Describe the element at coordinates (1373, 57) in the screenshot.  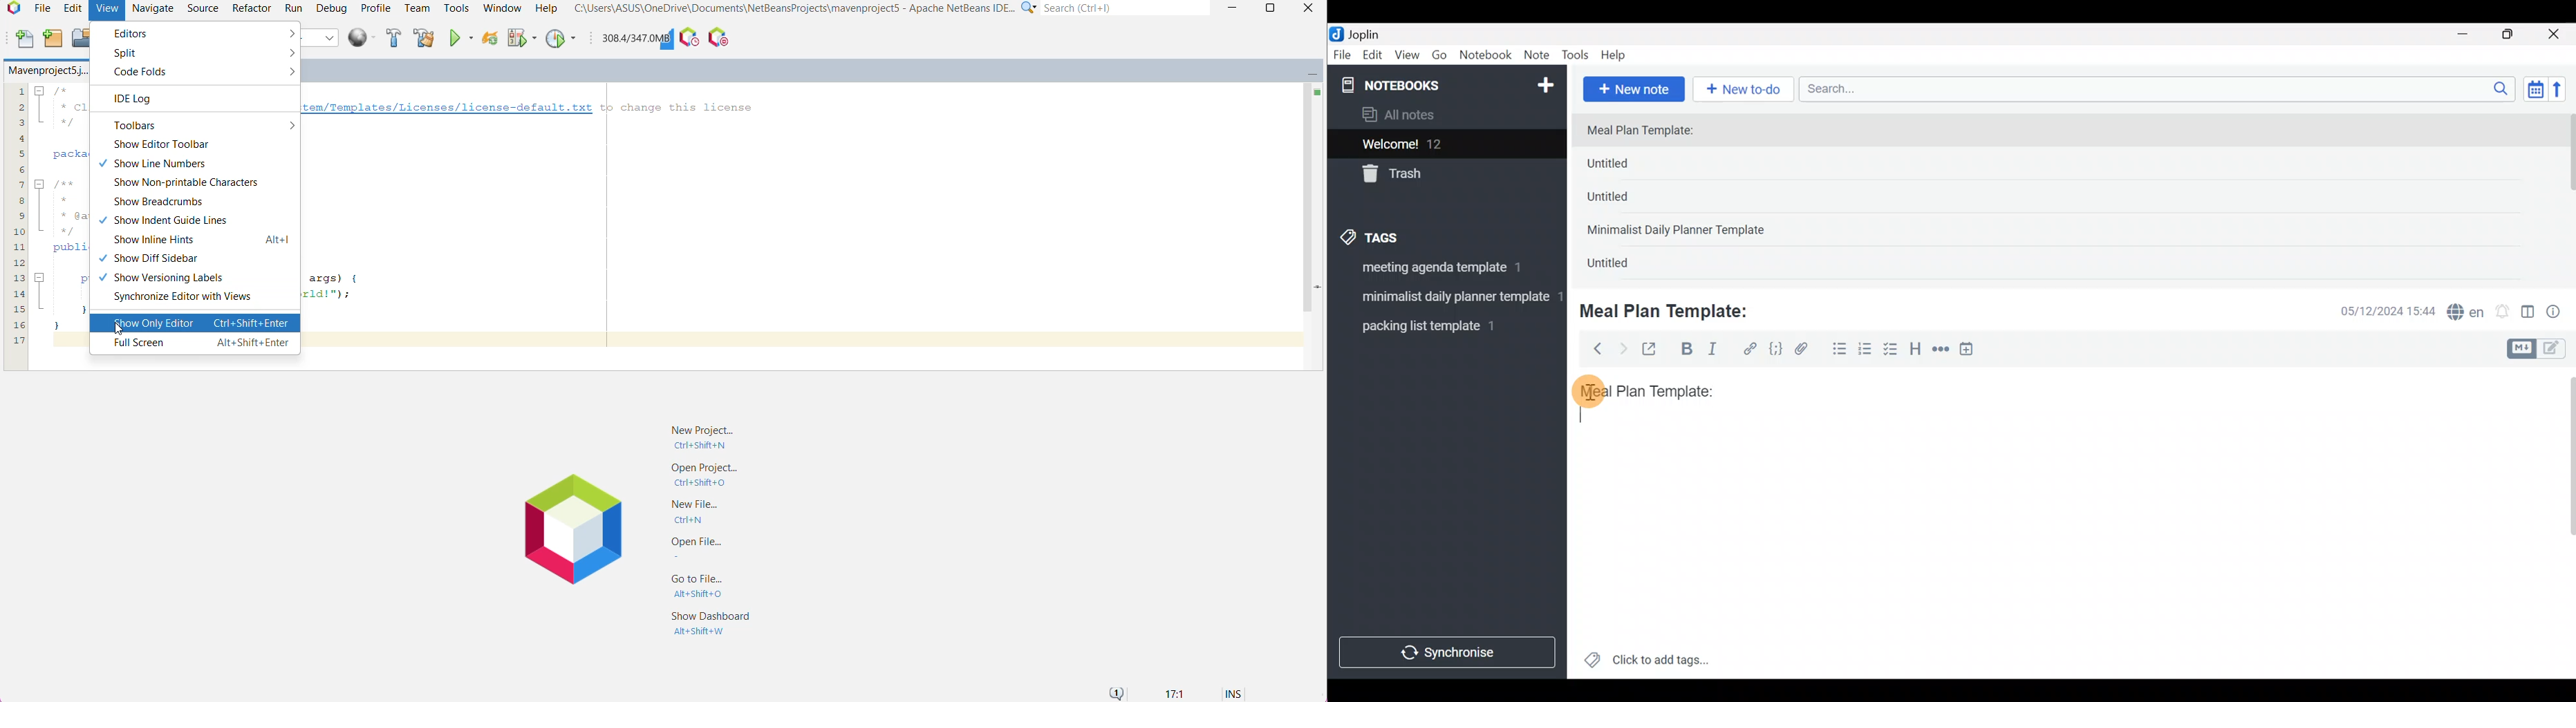
I see `Edit` at that location.